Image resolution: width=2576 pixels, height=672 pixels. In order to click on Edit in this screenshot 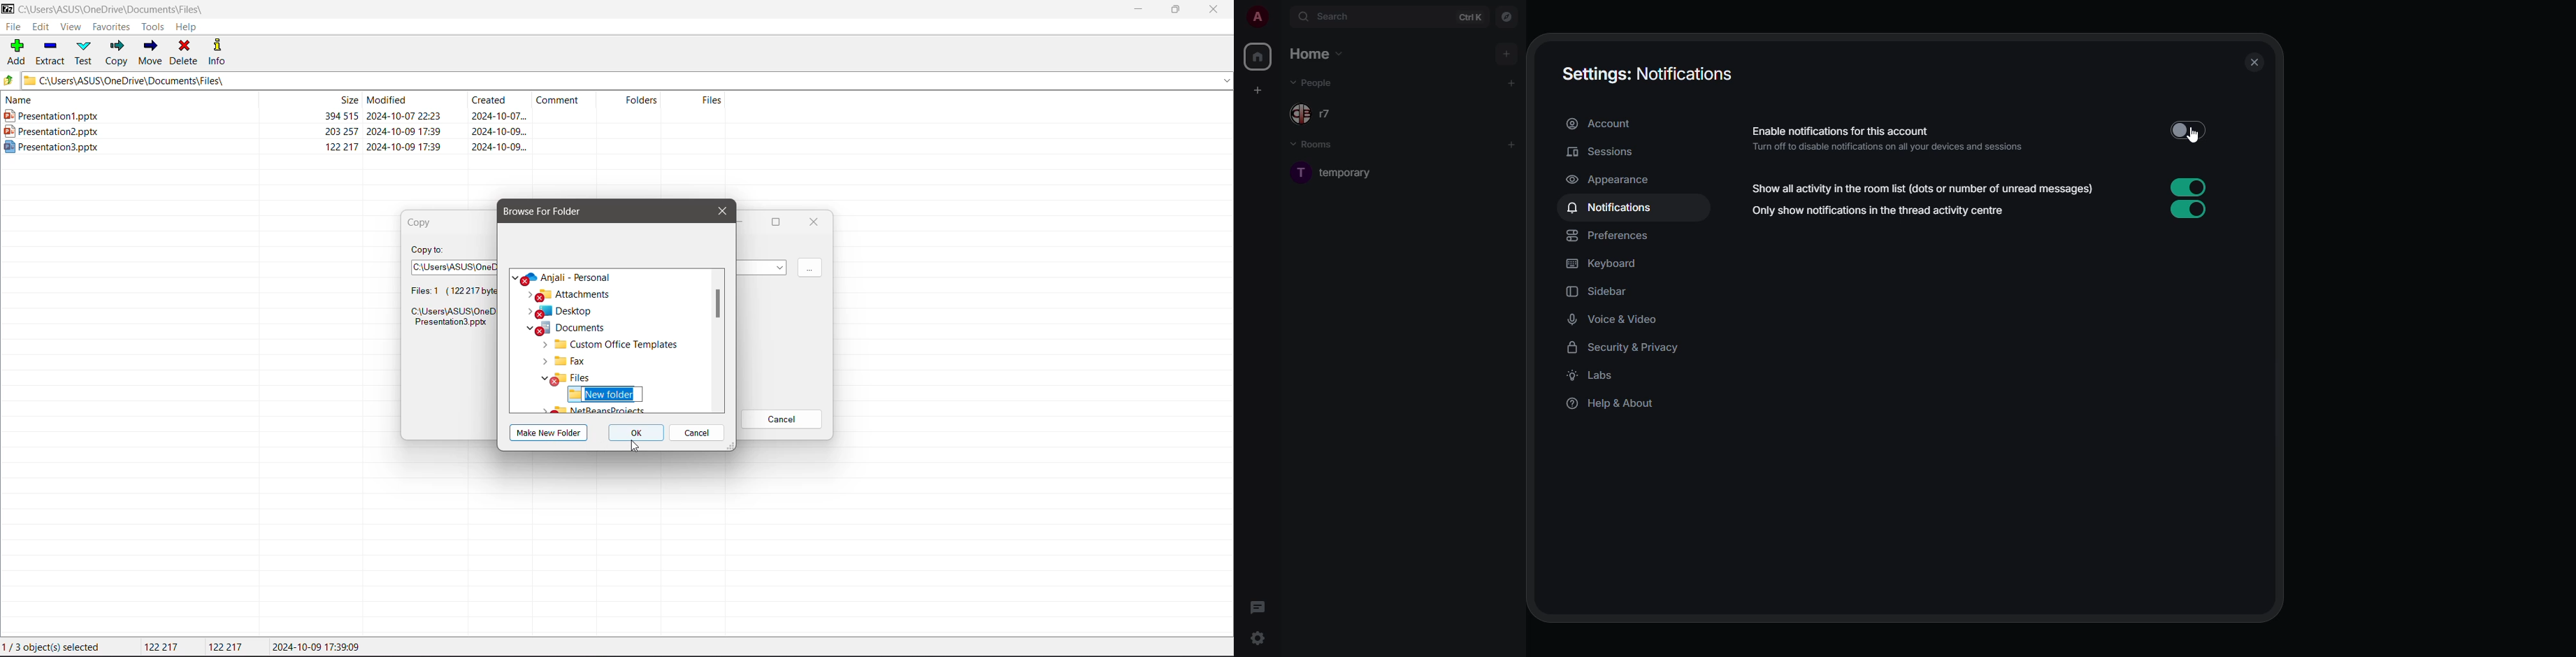, I will do `click(41, 27)`.